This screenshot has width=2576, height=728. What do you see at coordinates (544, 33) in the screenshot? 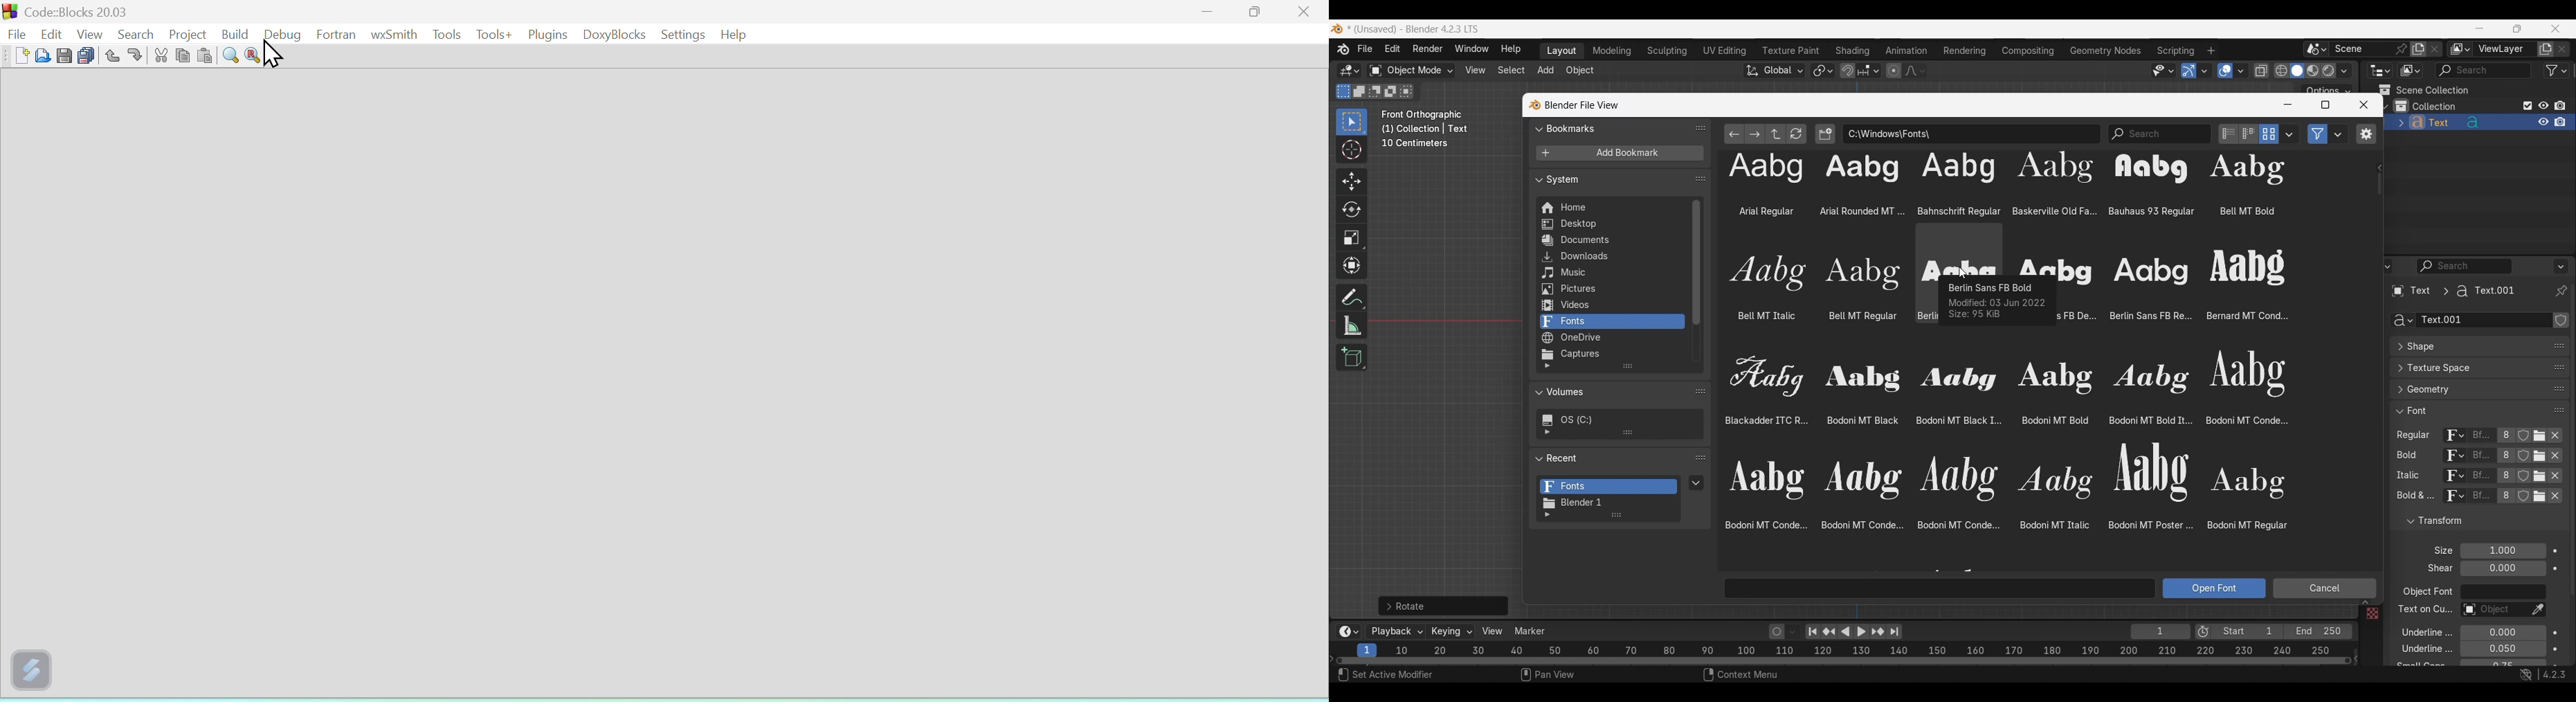
I see `Plugins` at bounding box center [544, 33].